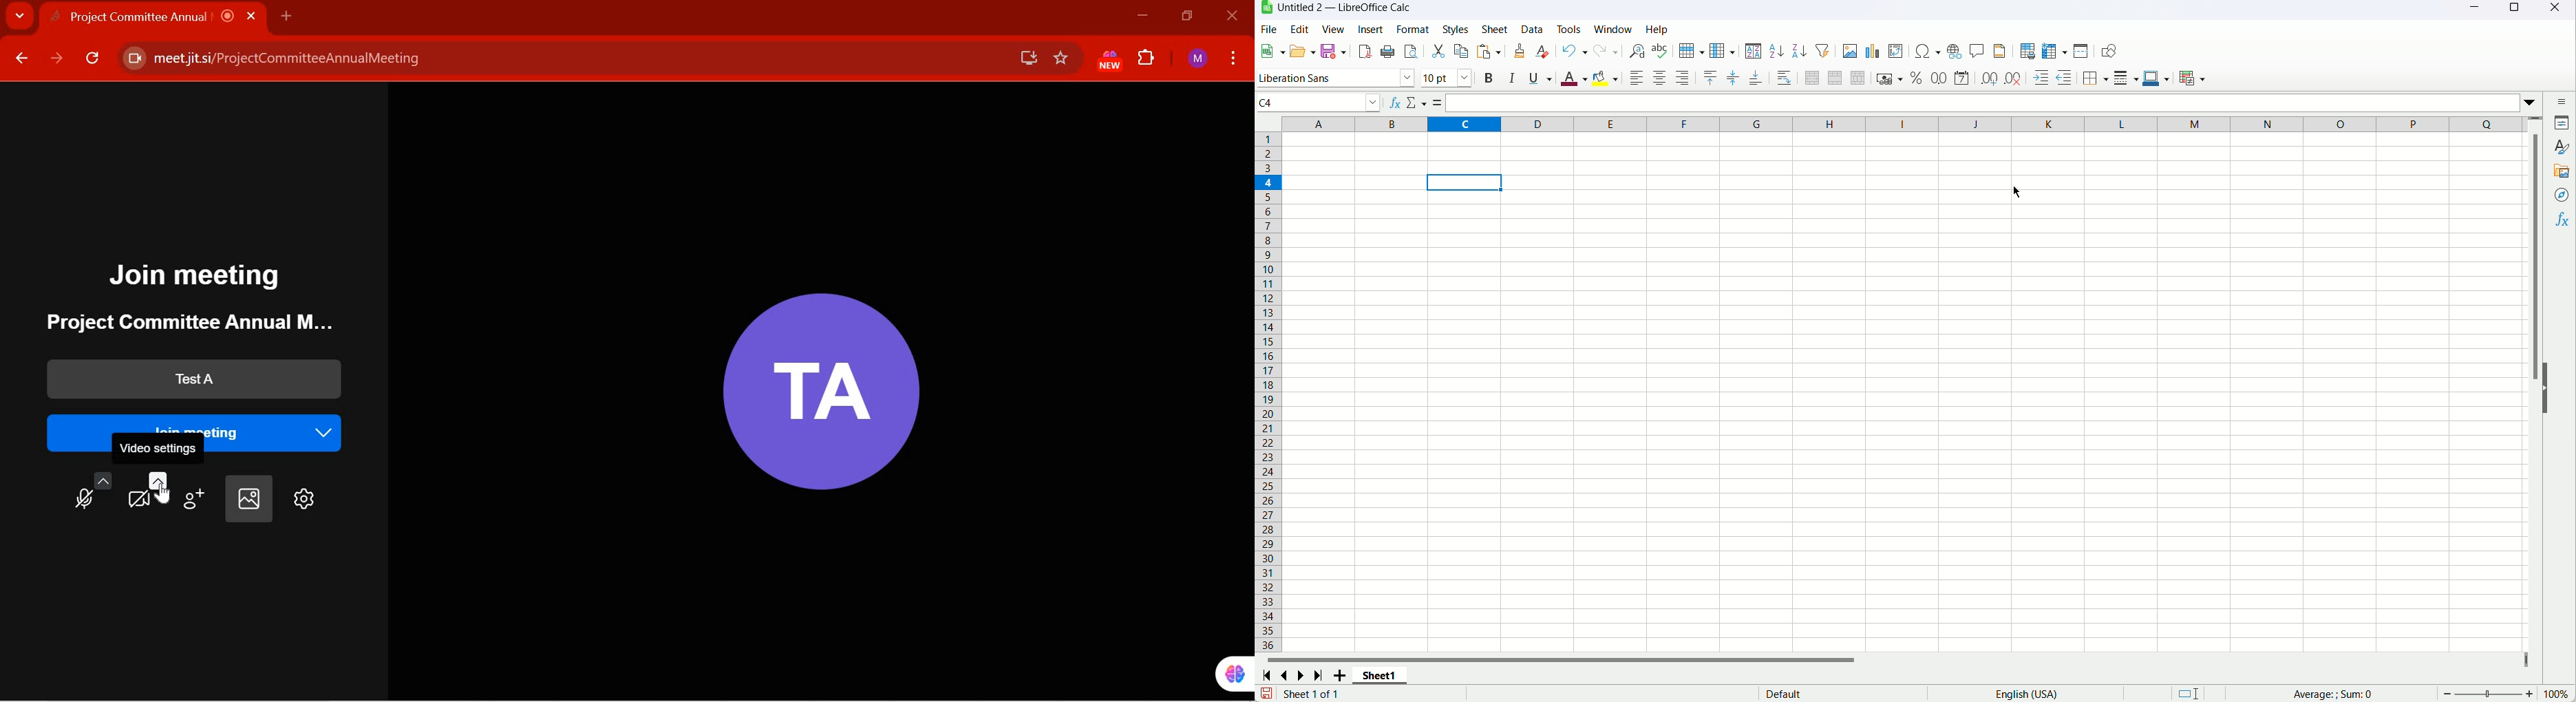 The height and width of the screenshot is (728, 2576). I want to click on Copy, so click(1461, 52).